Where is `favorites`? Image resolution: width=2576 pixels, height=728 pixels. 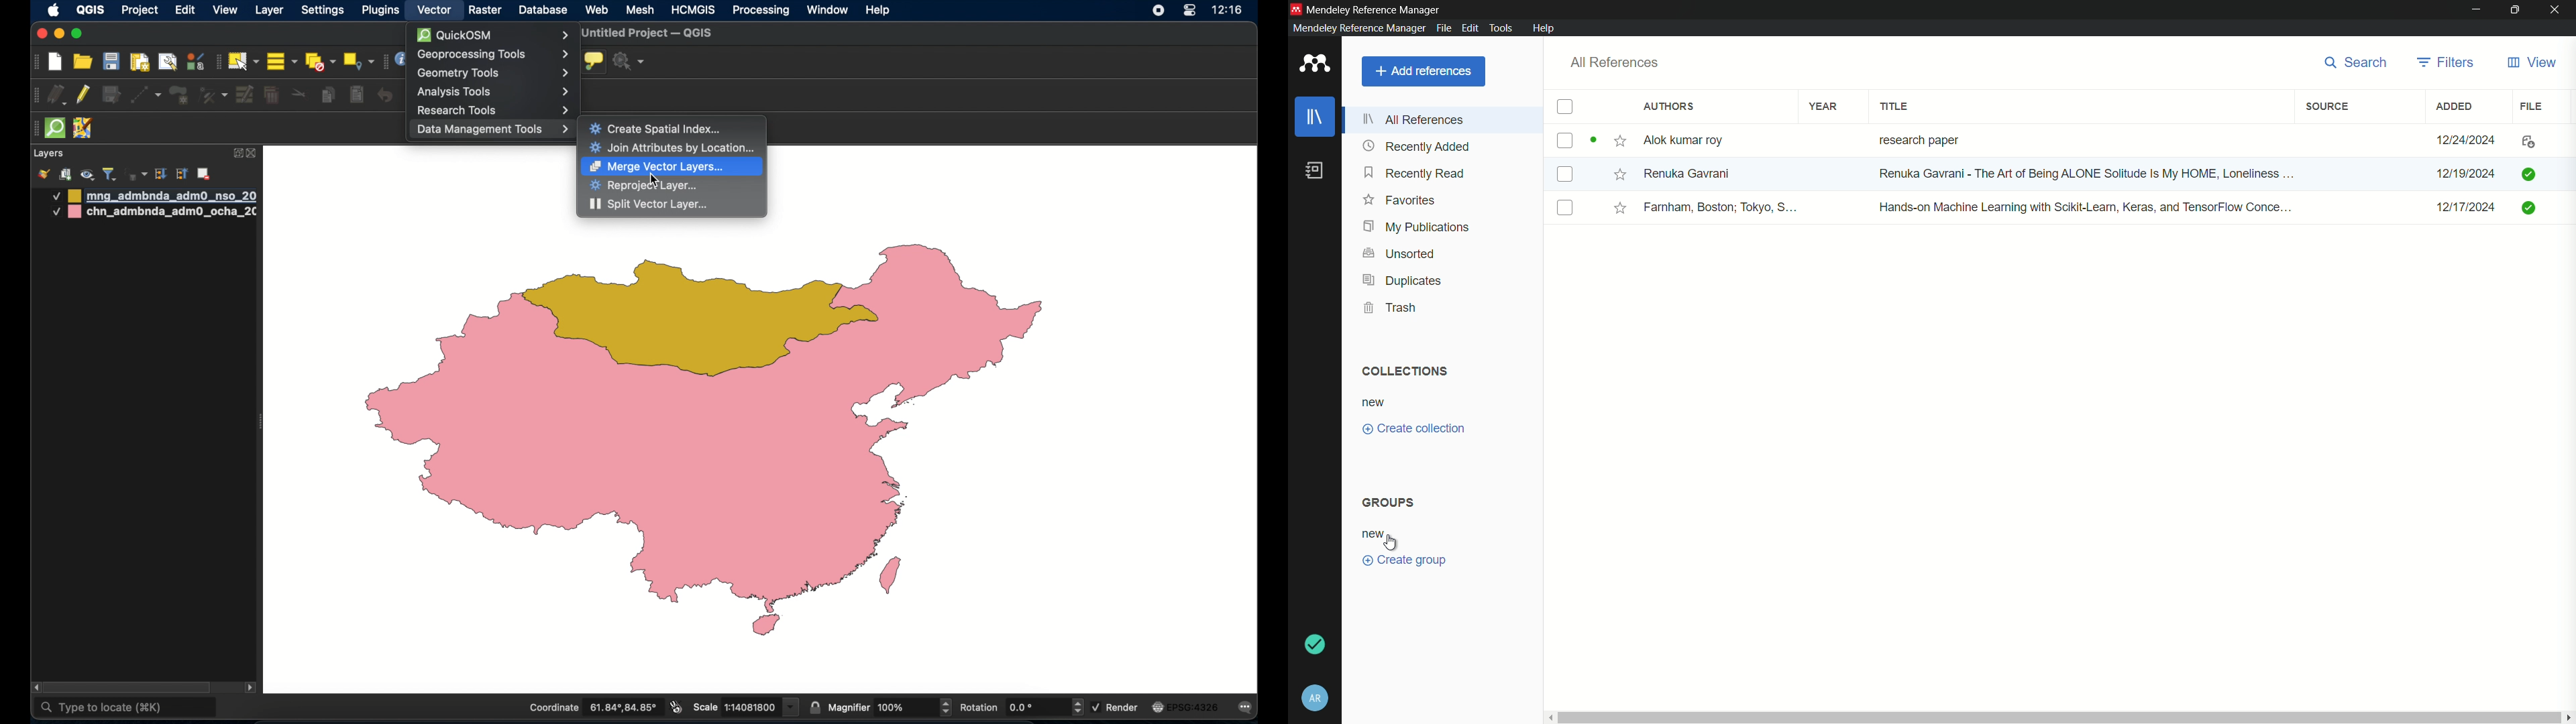 favorites is located at coordinates (1400, 200).